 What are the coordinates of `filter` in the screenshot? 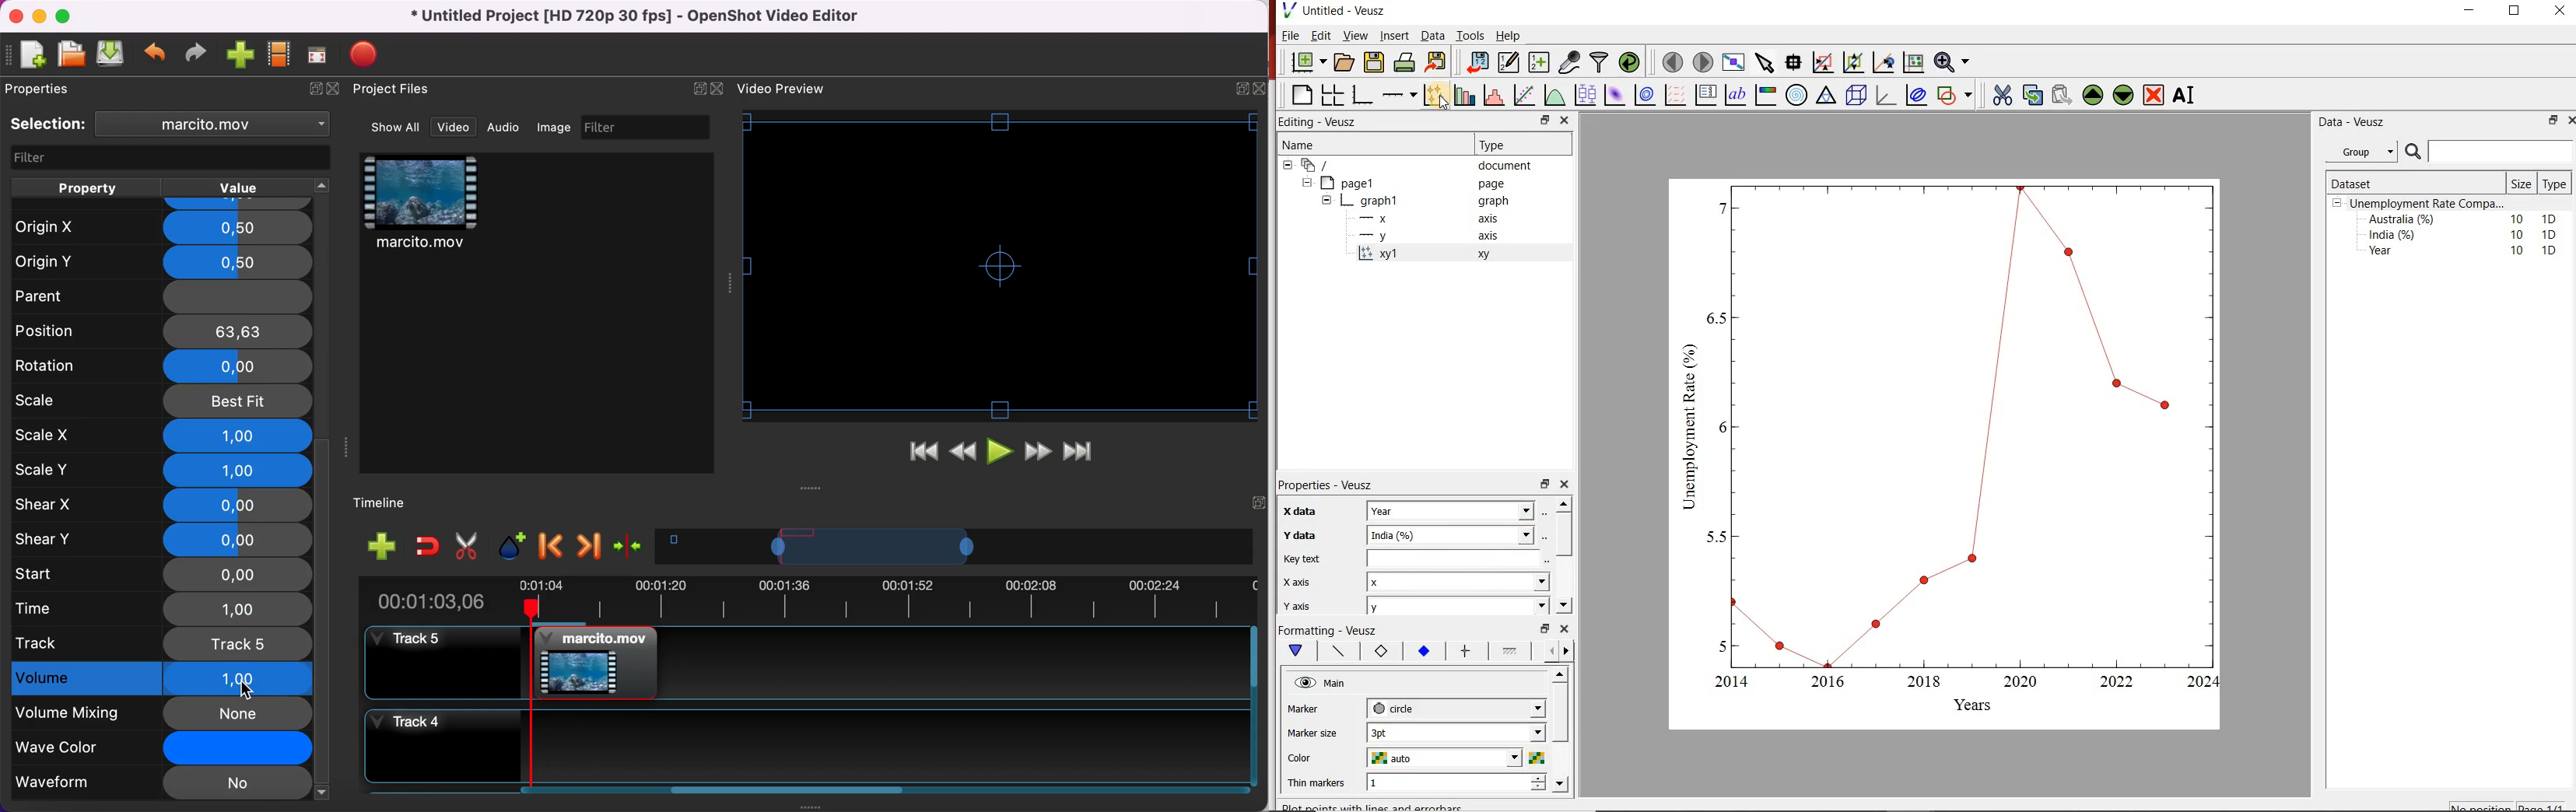 It's located at (647, 127).